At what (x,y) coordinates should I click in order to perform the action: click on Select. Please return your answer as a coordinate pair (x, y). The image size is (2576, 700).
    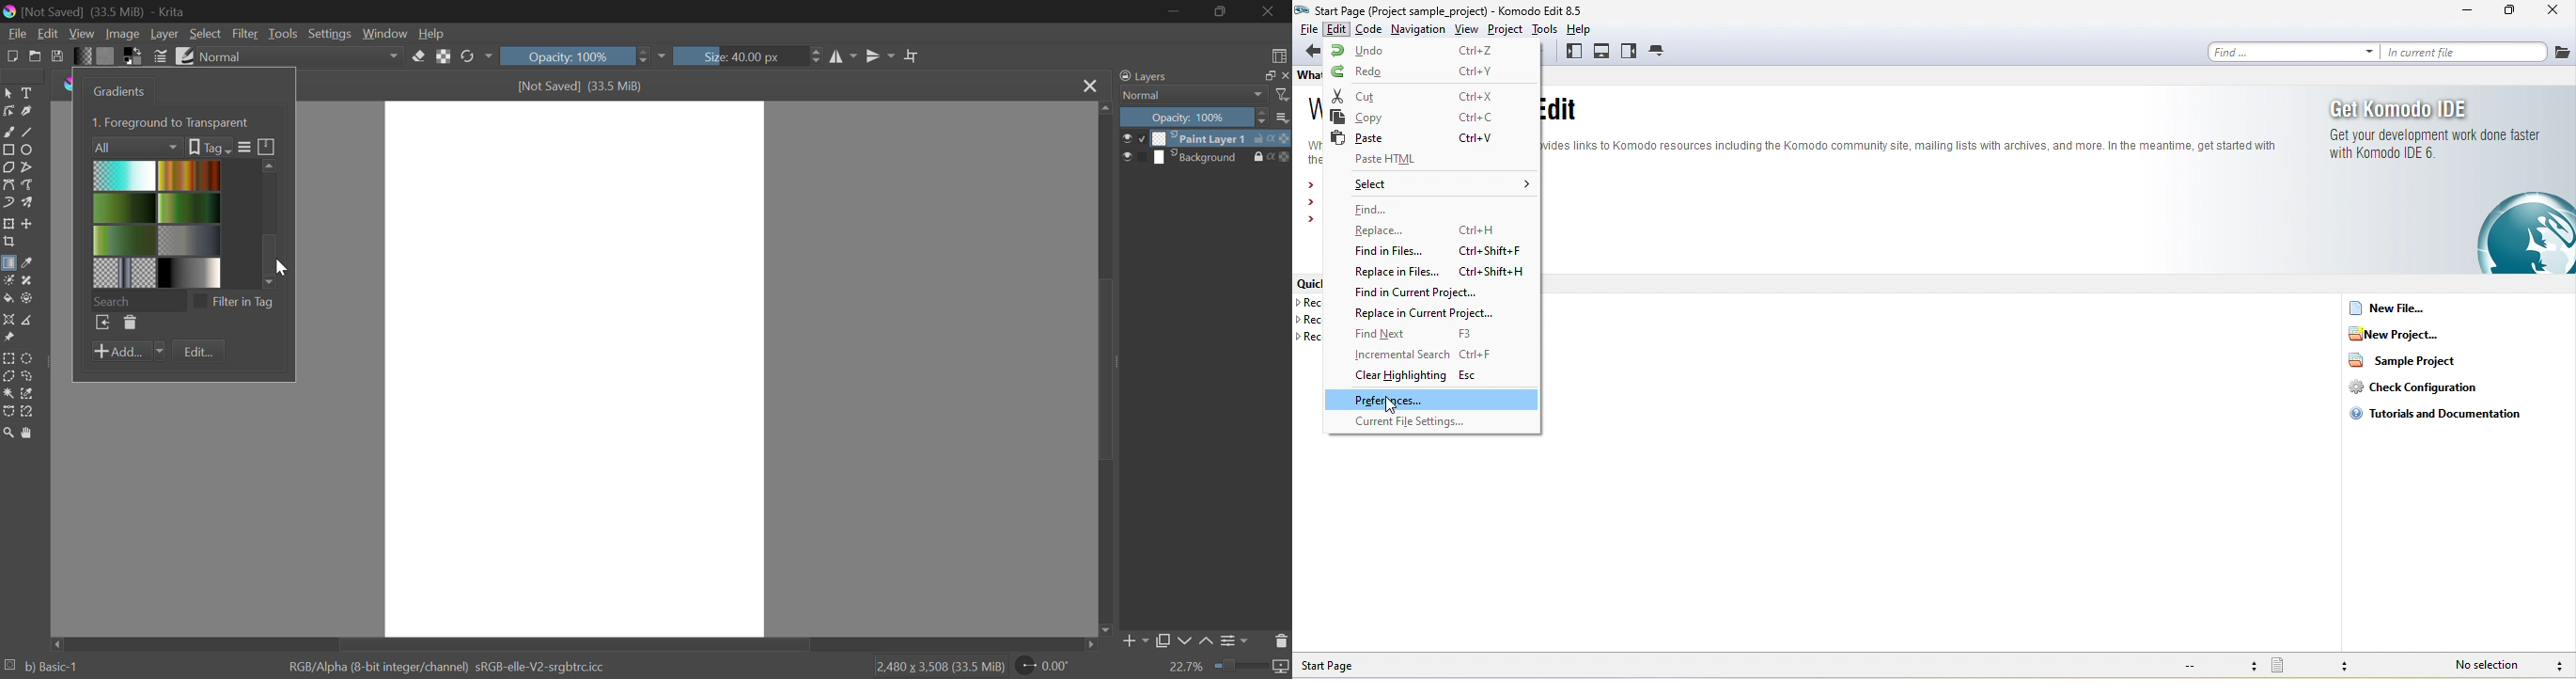
    Looking at the image, I should click on (205, 34).